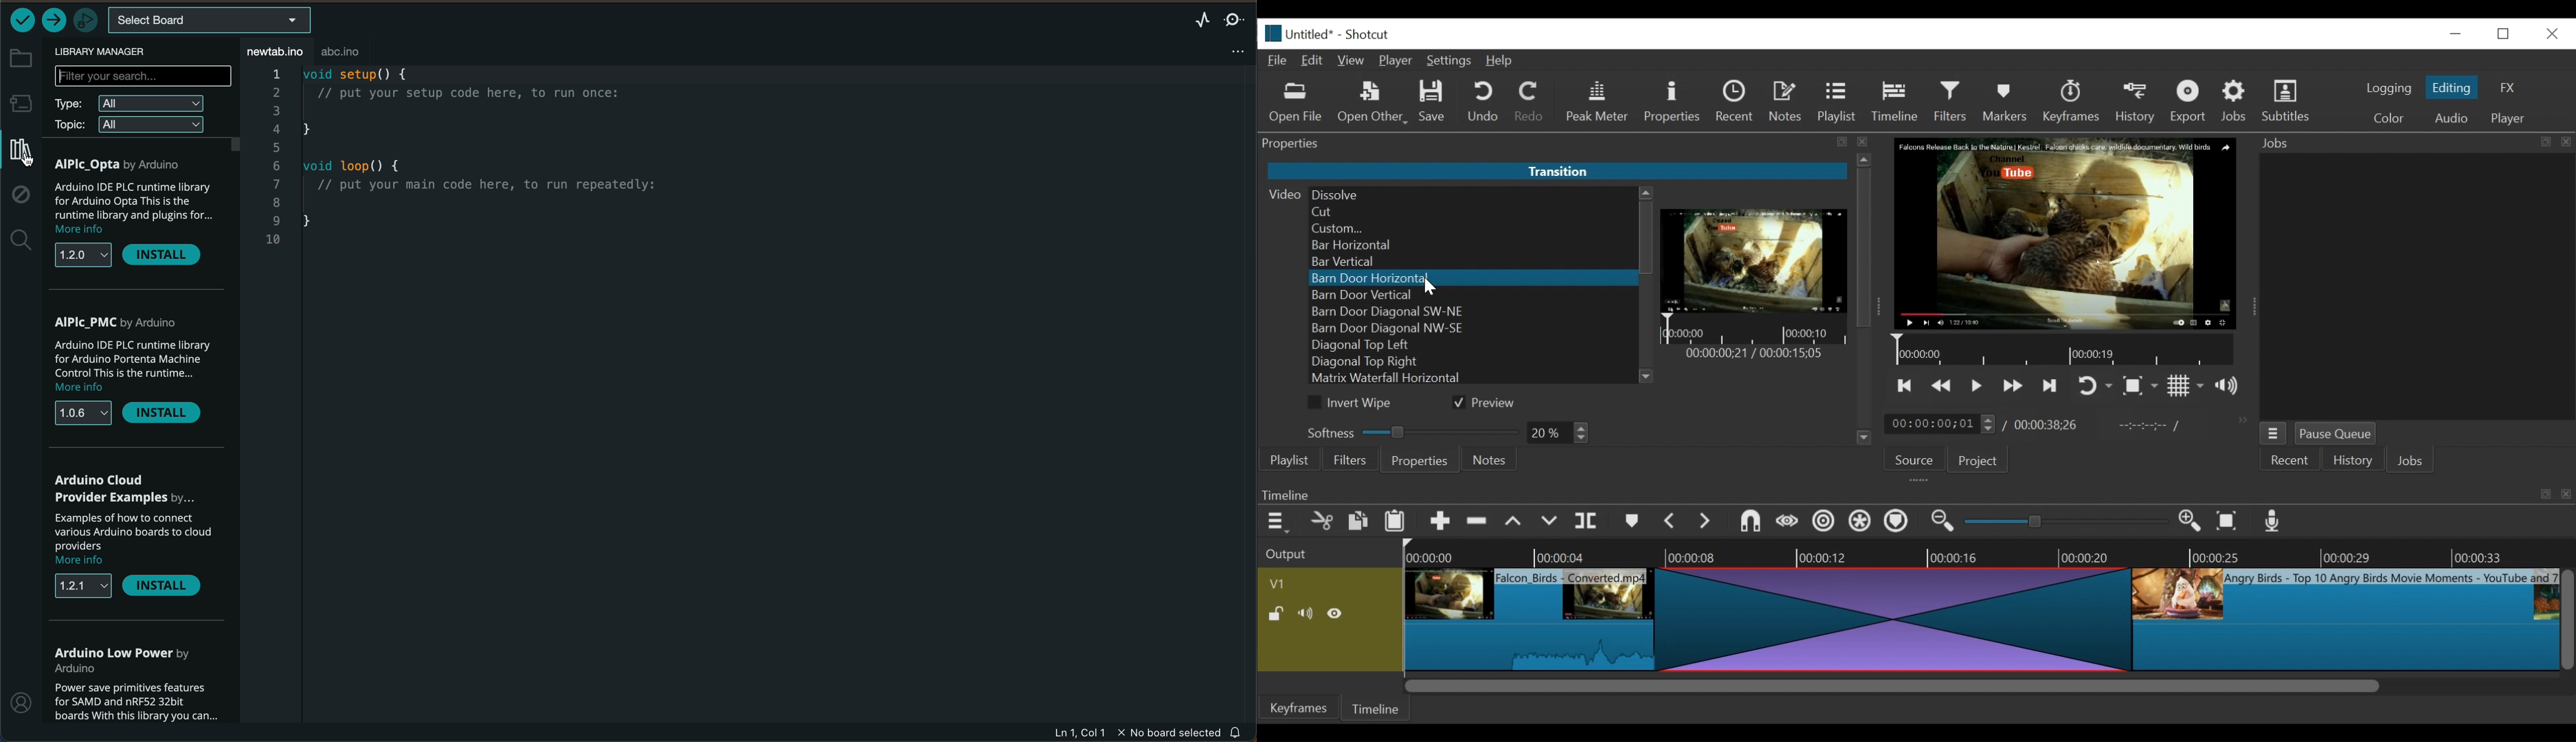 This screenshot has width=2576, height=756. Describe the element at coordinates (1515, 523) in the screenshot. I see `lift` at that location.